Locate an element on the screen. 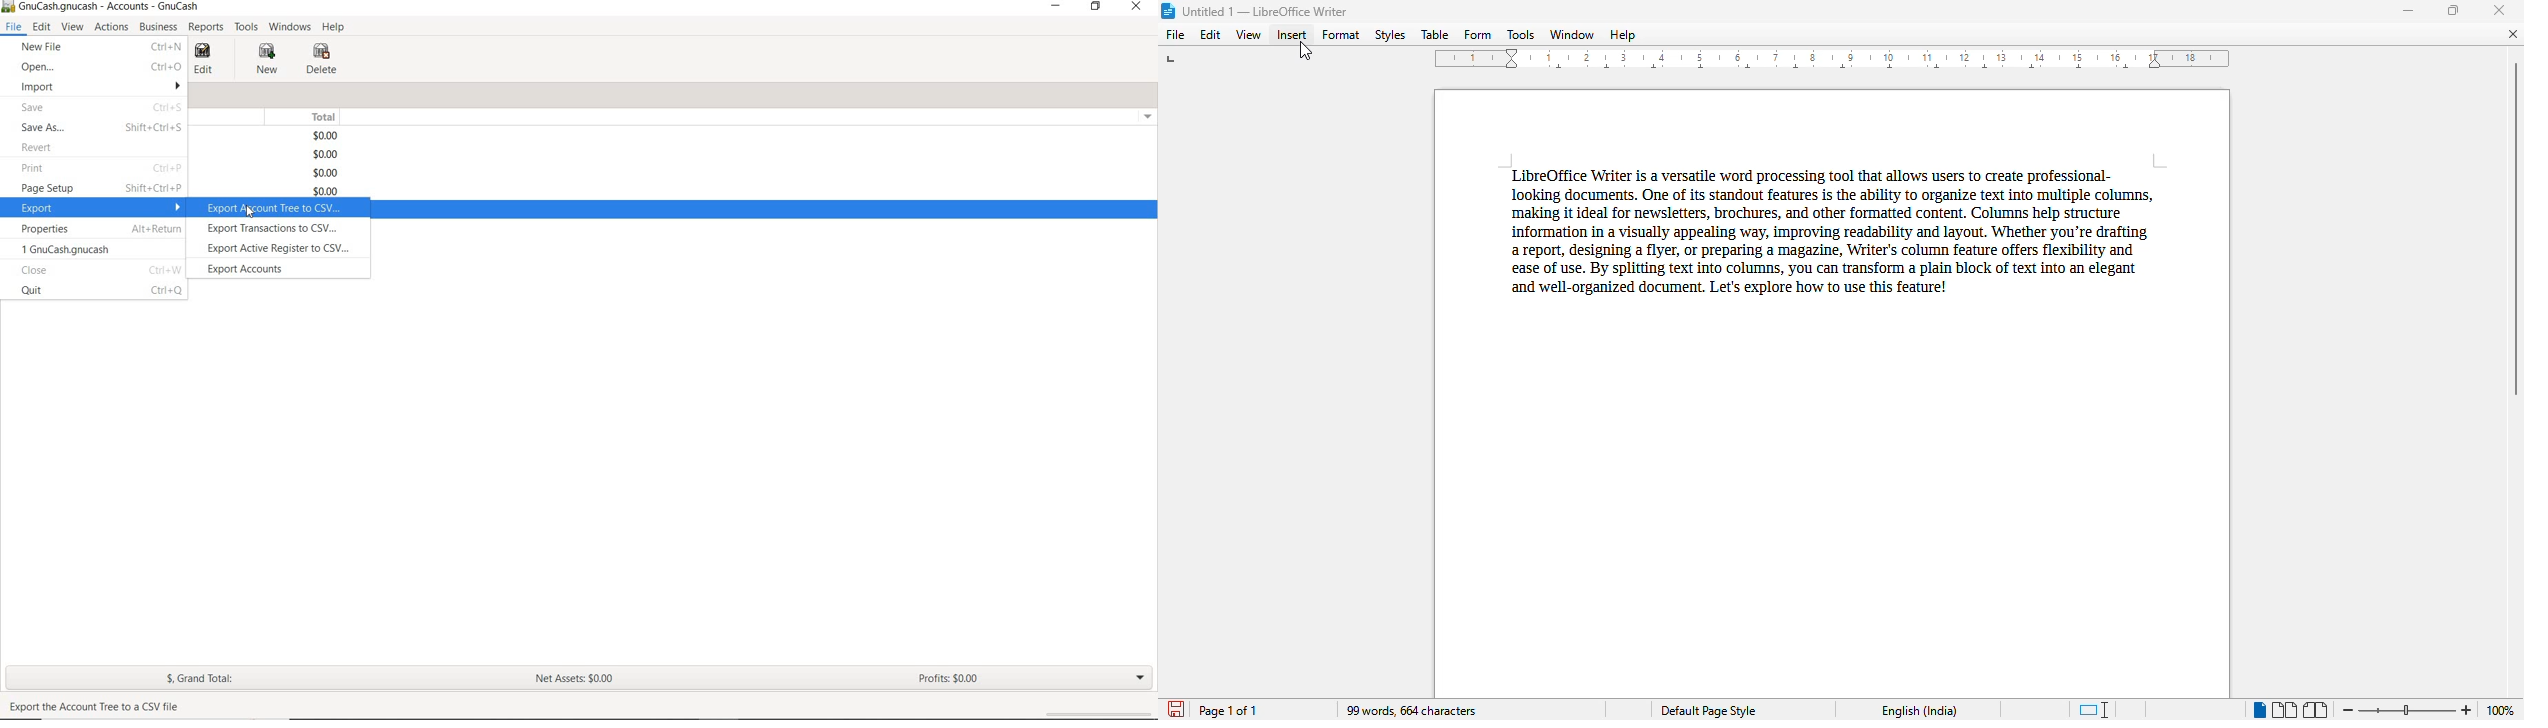 This screenshot has height=728, width=2548. REVERT is located at coordinates (33, 148).